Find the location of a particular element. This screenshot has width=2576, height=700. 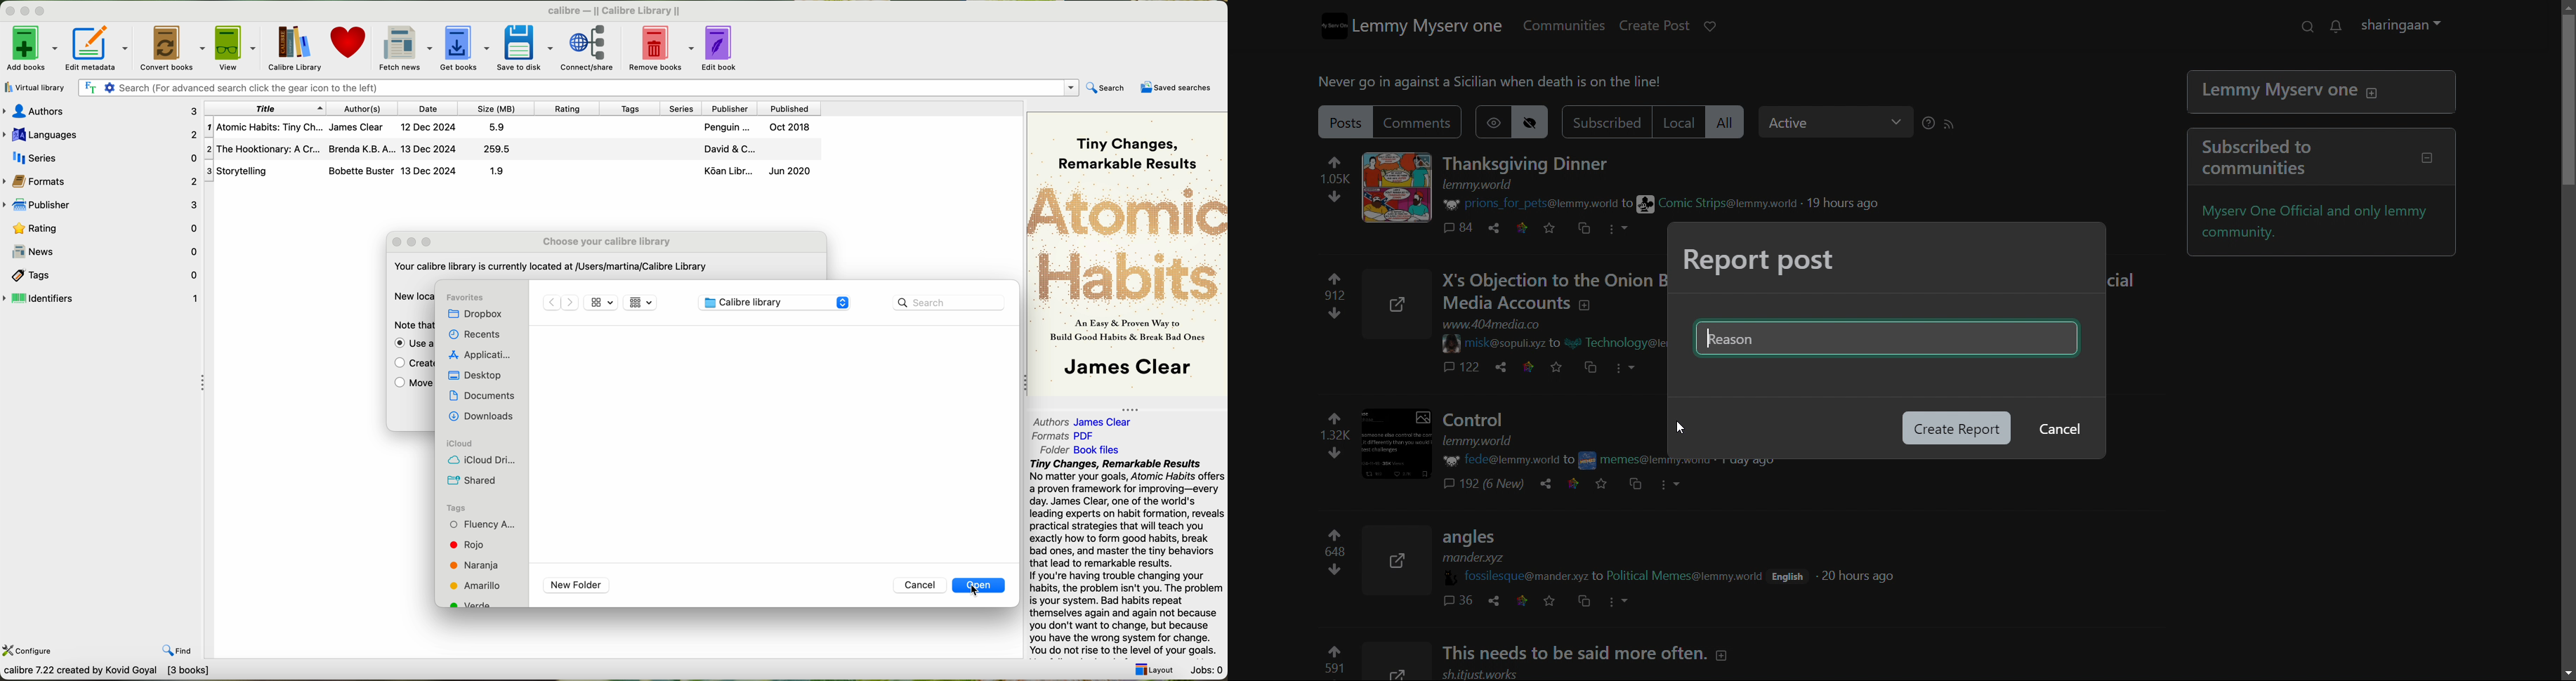

Comments is located at coordinates (1495, 485).